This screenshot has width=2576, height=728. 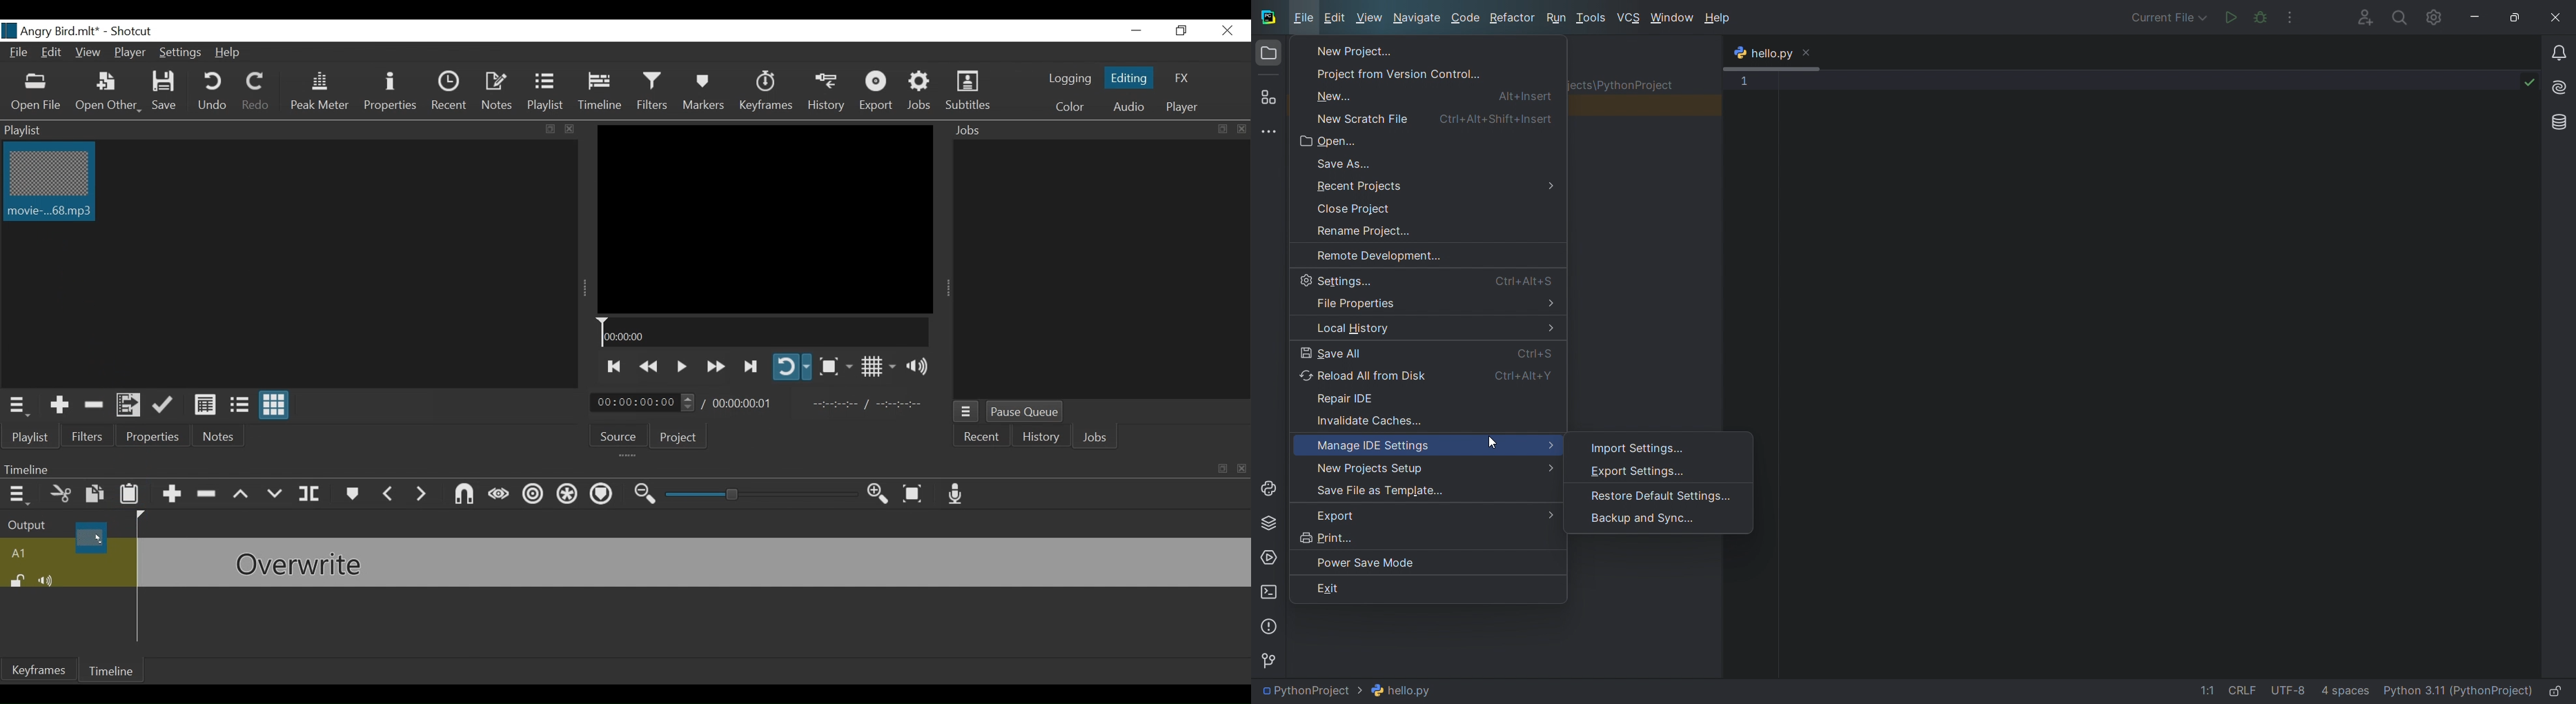 I want to click on Update, so click(x=165, y=406).